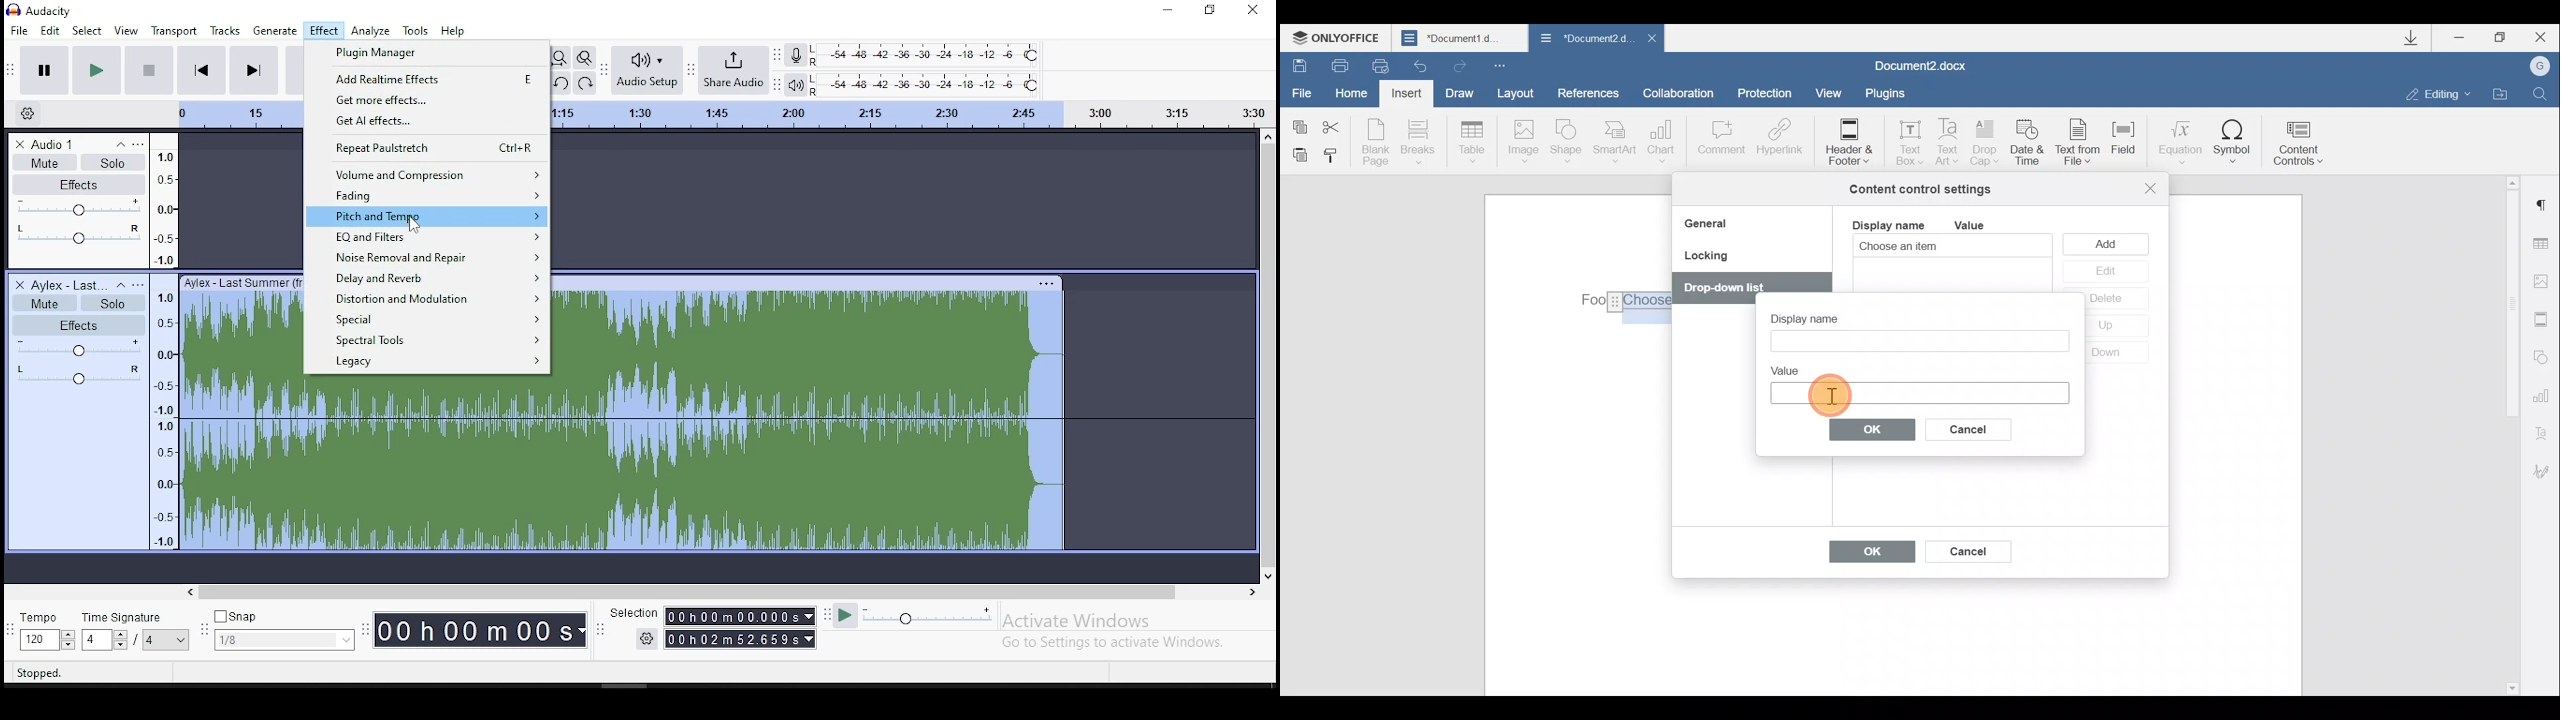  I want to click on Header & footer settings, so click(2544, 319).